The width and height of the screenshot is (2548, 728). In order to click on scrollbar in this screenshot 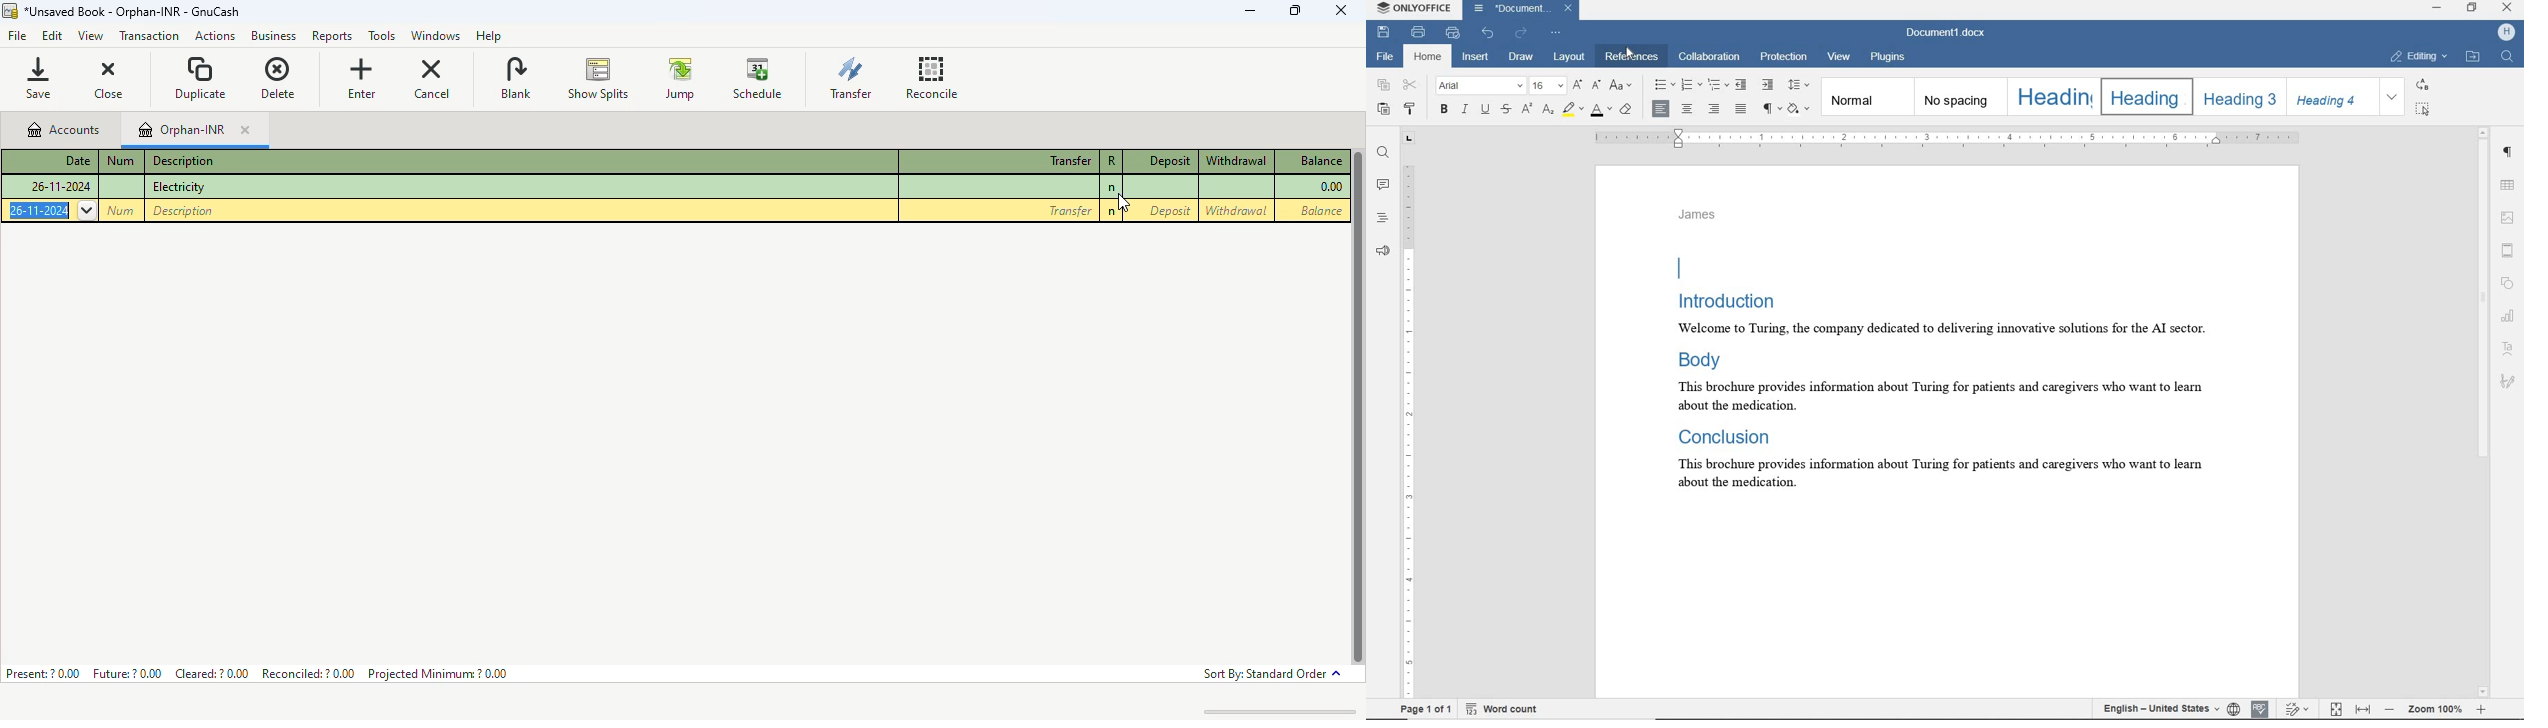, I will do `click(2486, 412)`.